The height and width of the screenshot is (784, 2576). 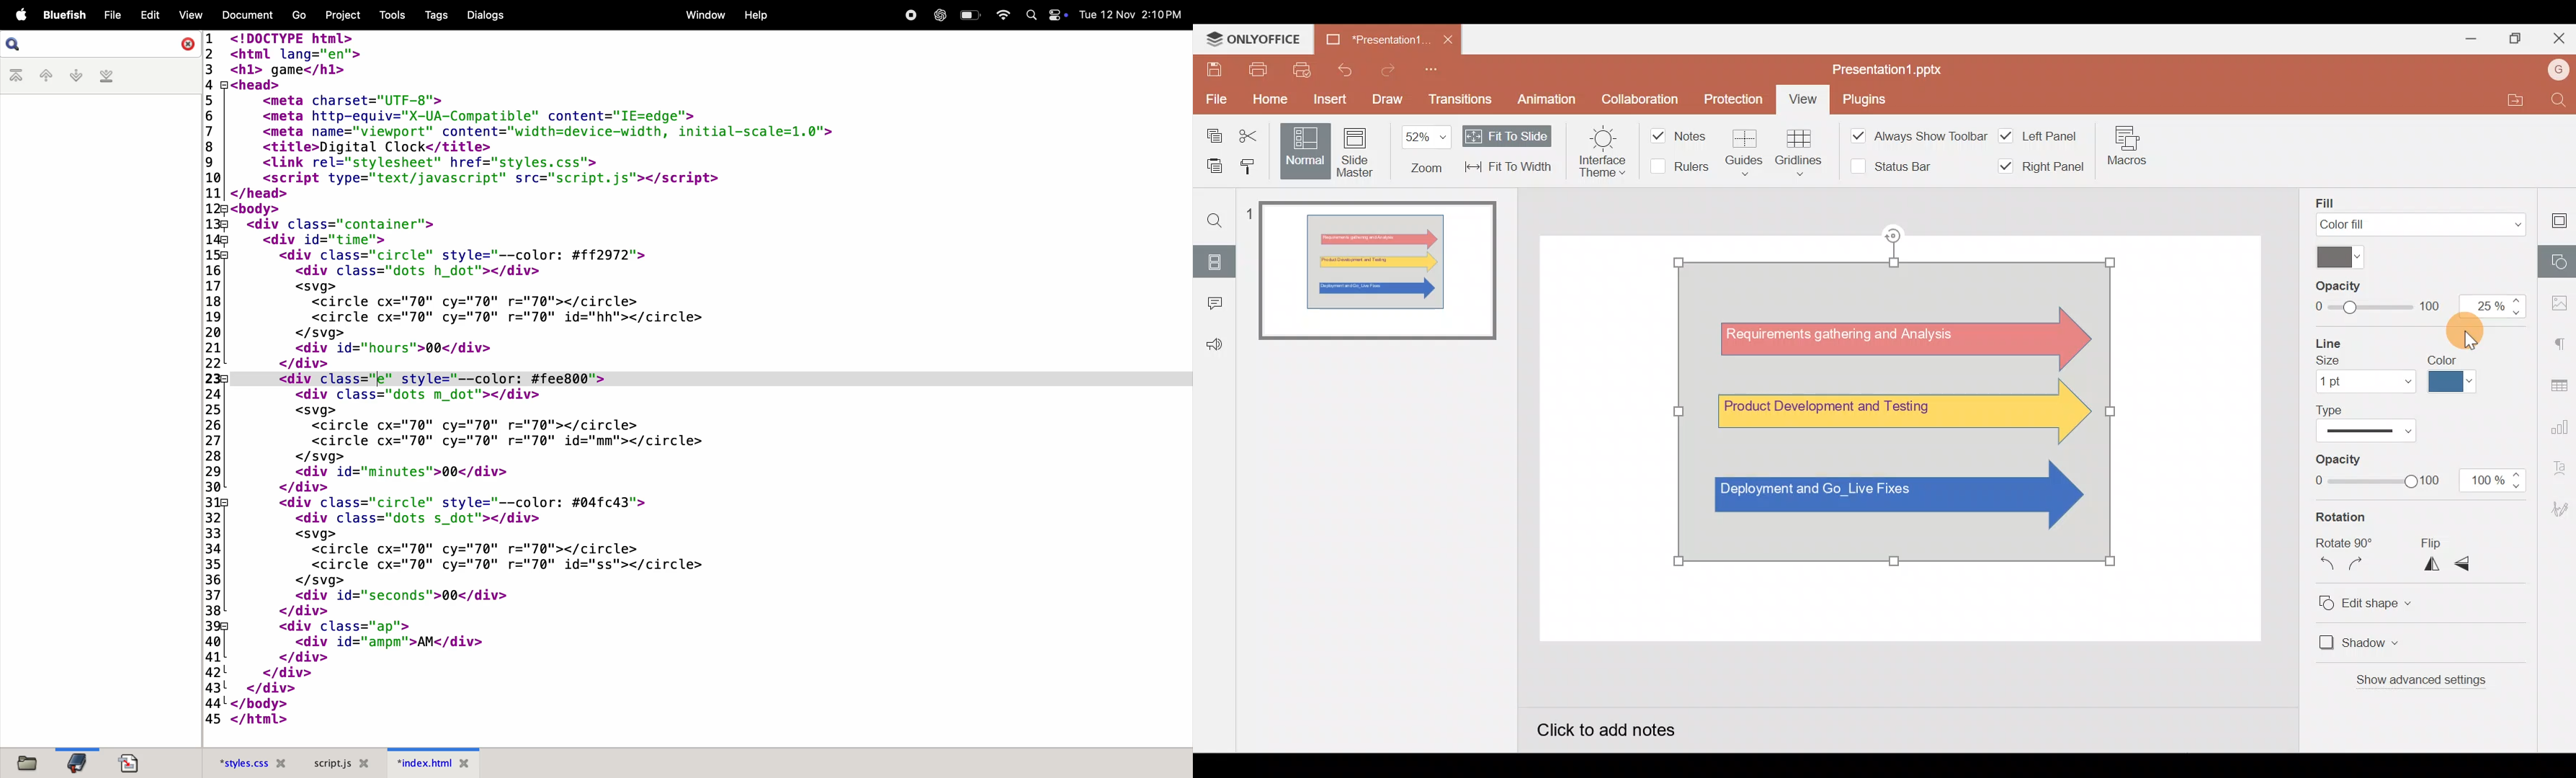 What do you see at coordinates (591, 377) in the screenshot?
I see `Line 23 code` at bounding box center [591, 377].